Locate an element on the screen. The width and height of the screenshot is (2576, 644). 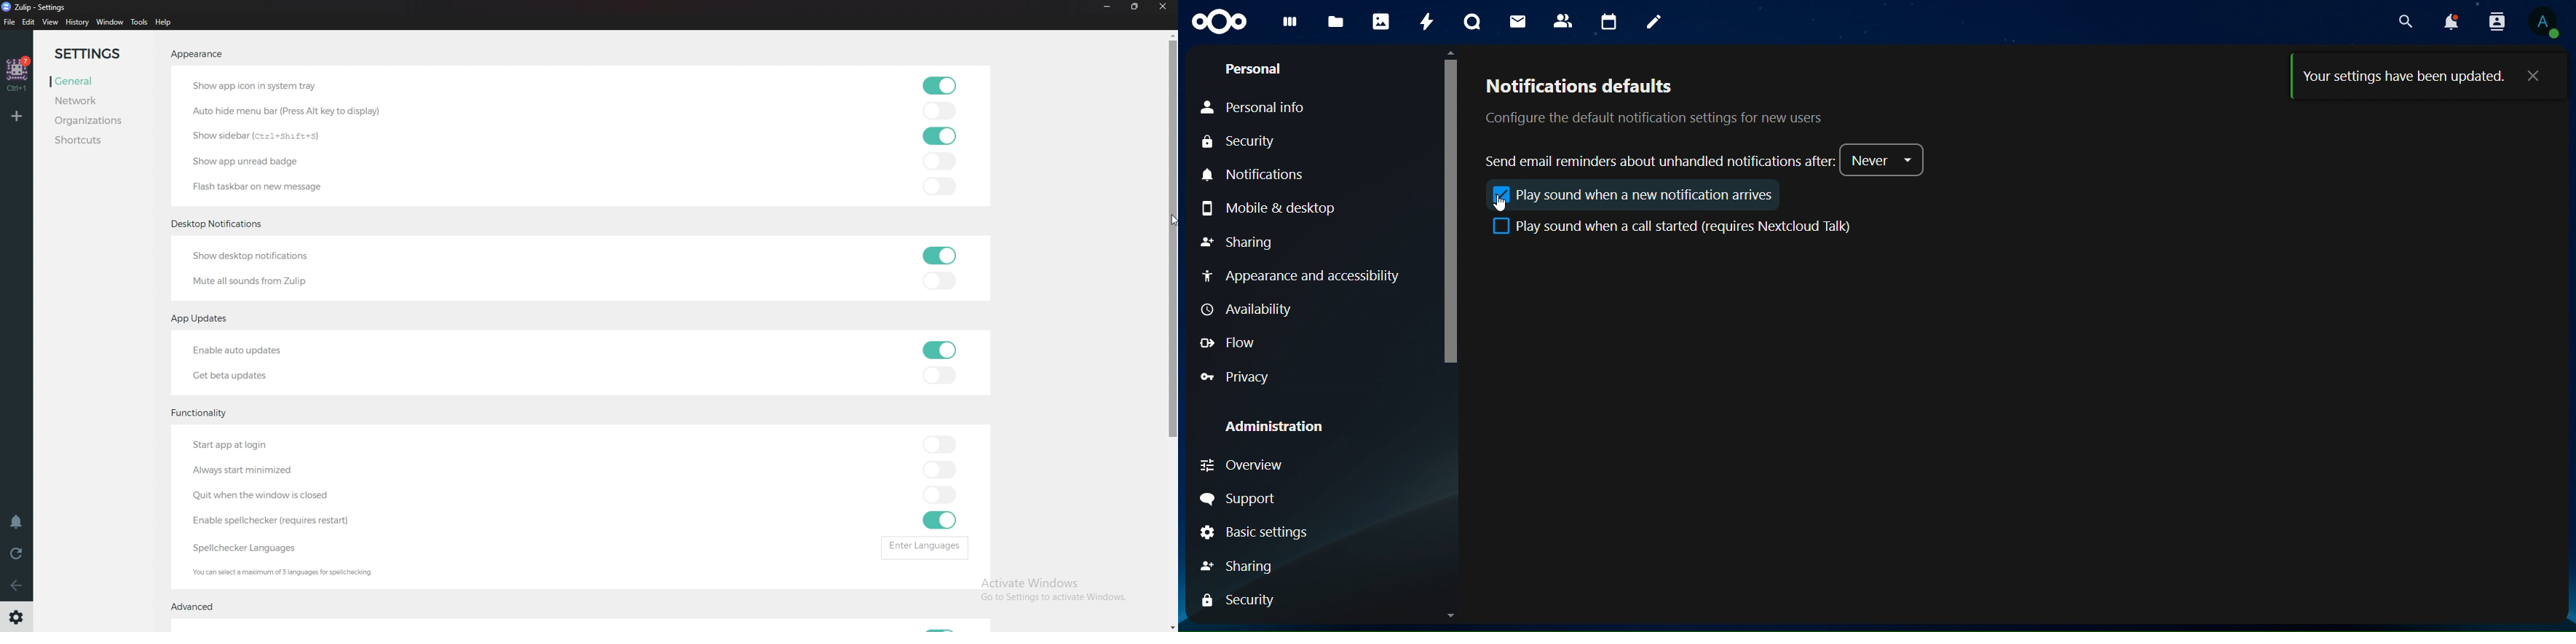
Organizations is located at coordinates (91, 121).